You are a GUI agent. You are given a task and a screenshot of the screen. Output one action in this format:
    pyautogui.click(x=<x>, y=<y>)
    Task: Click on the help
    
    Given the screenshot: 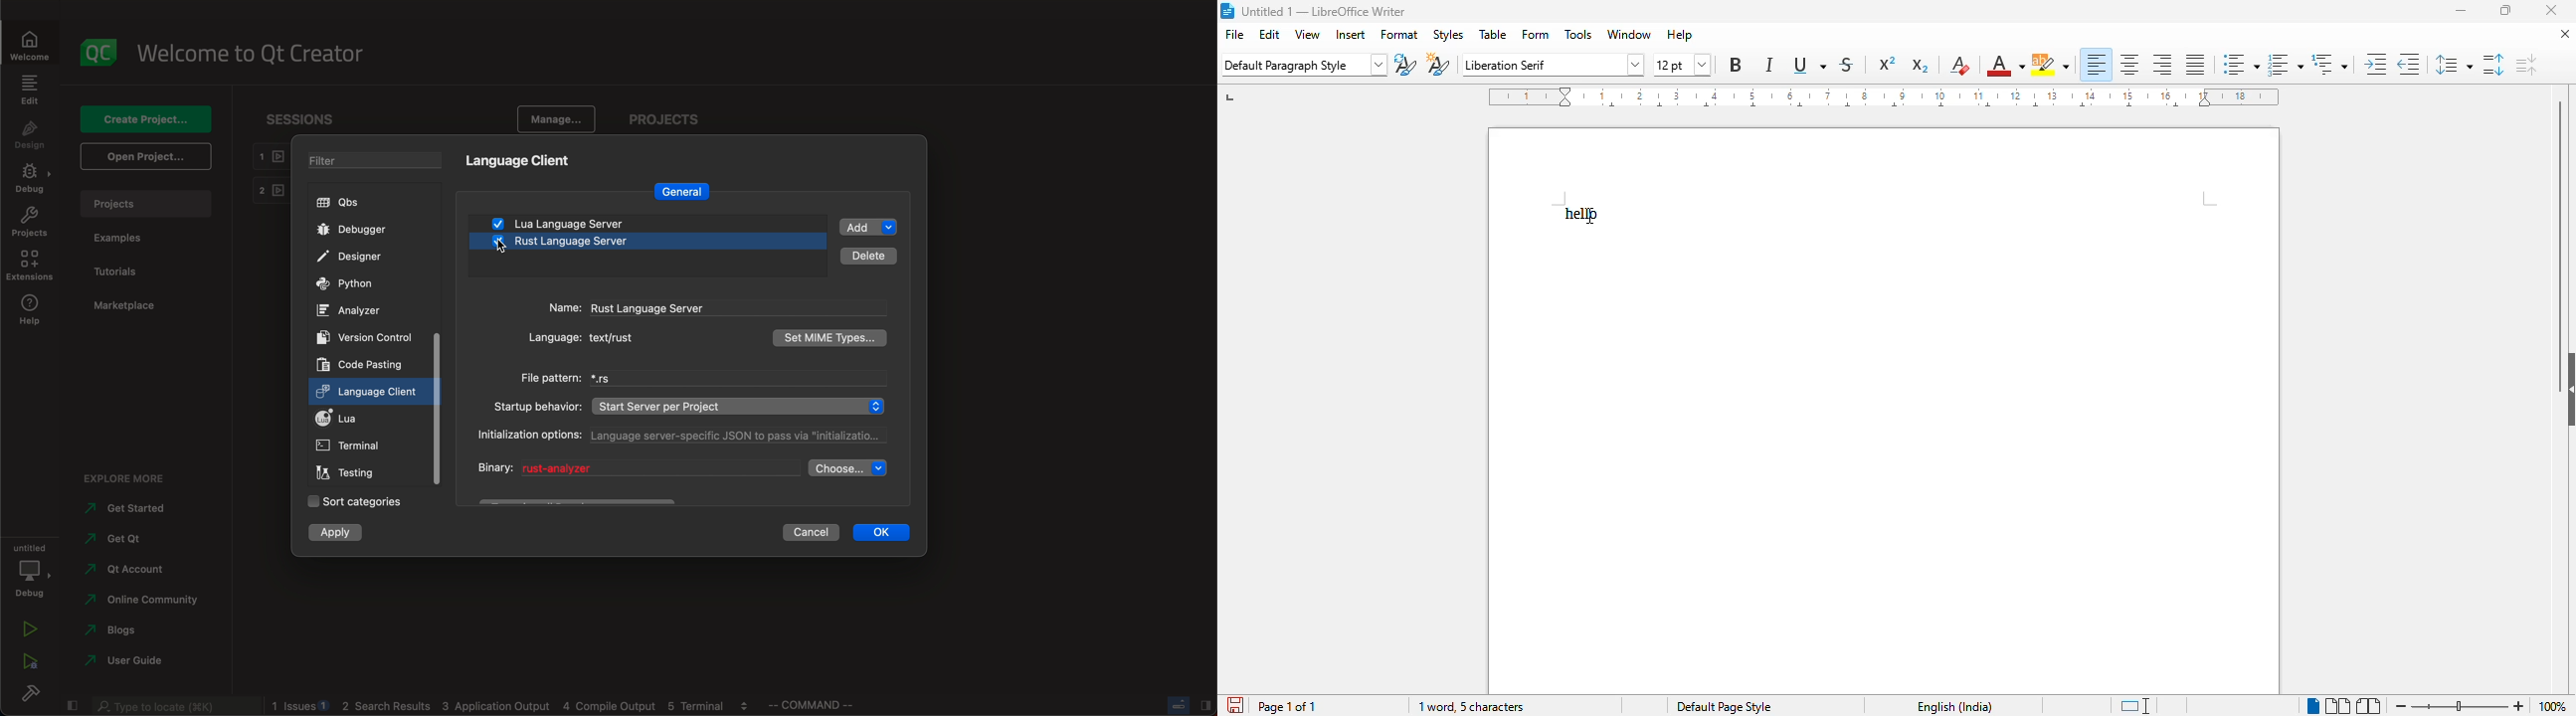 What is the action you would take?
    pyautogui.click(x=1680, y=35)
    